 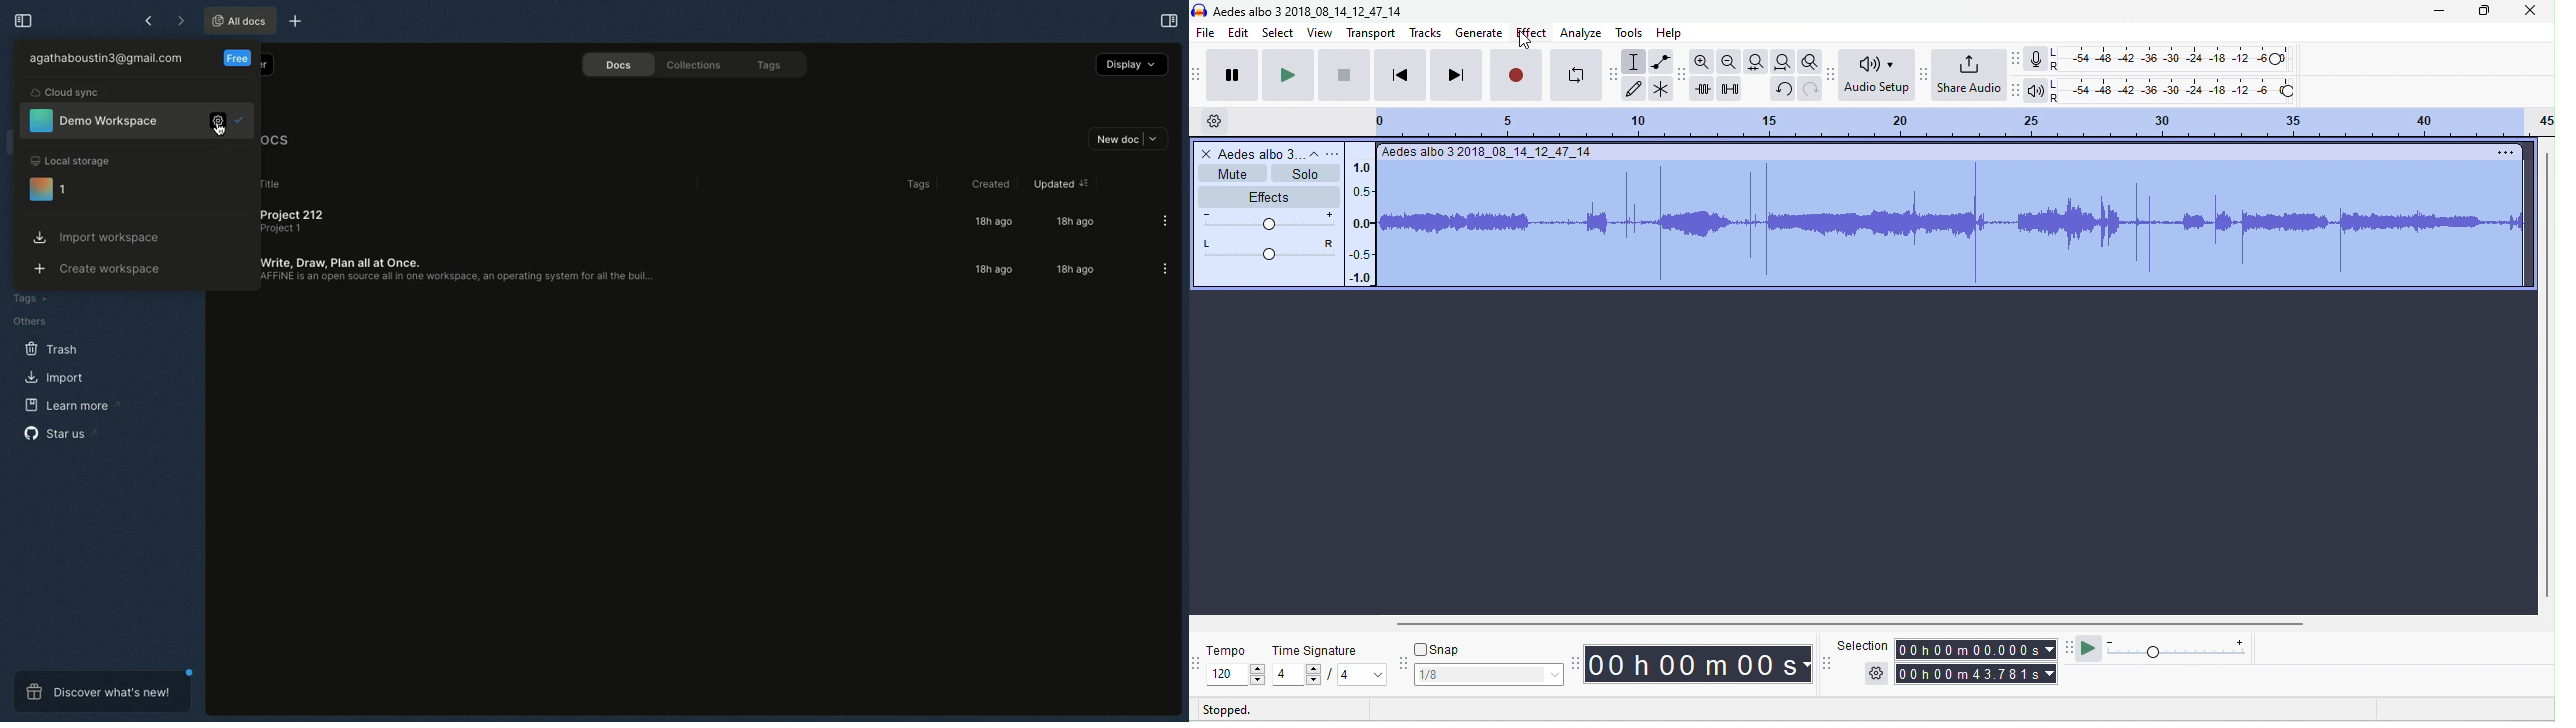 I want to click on undo, so click(x=1785, y=89).